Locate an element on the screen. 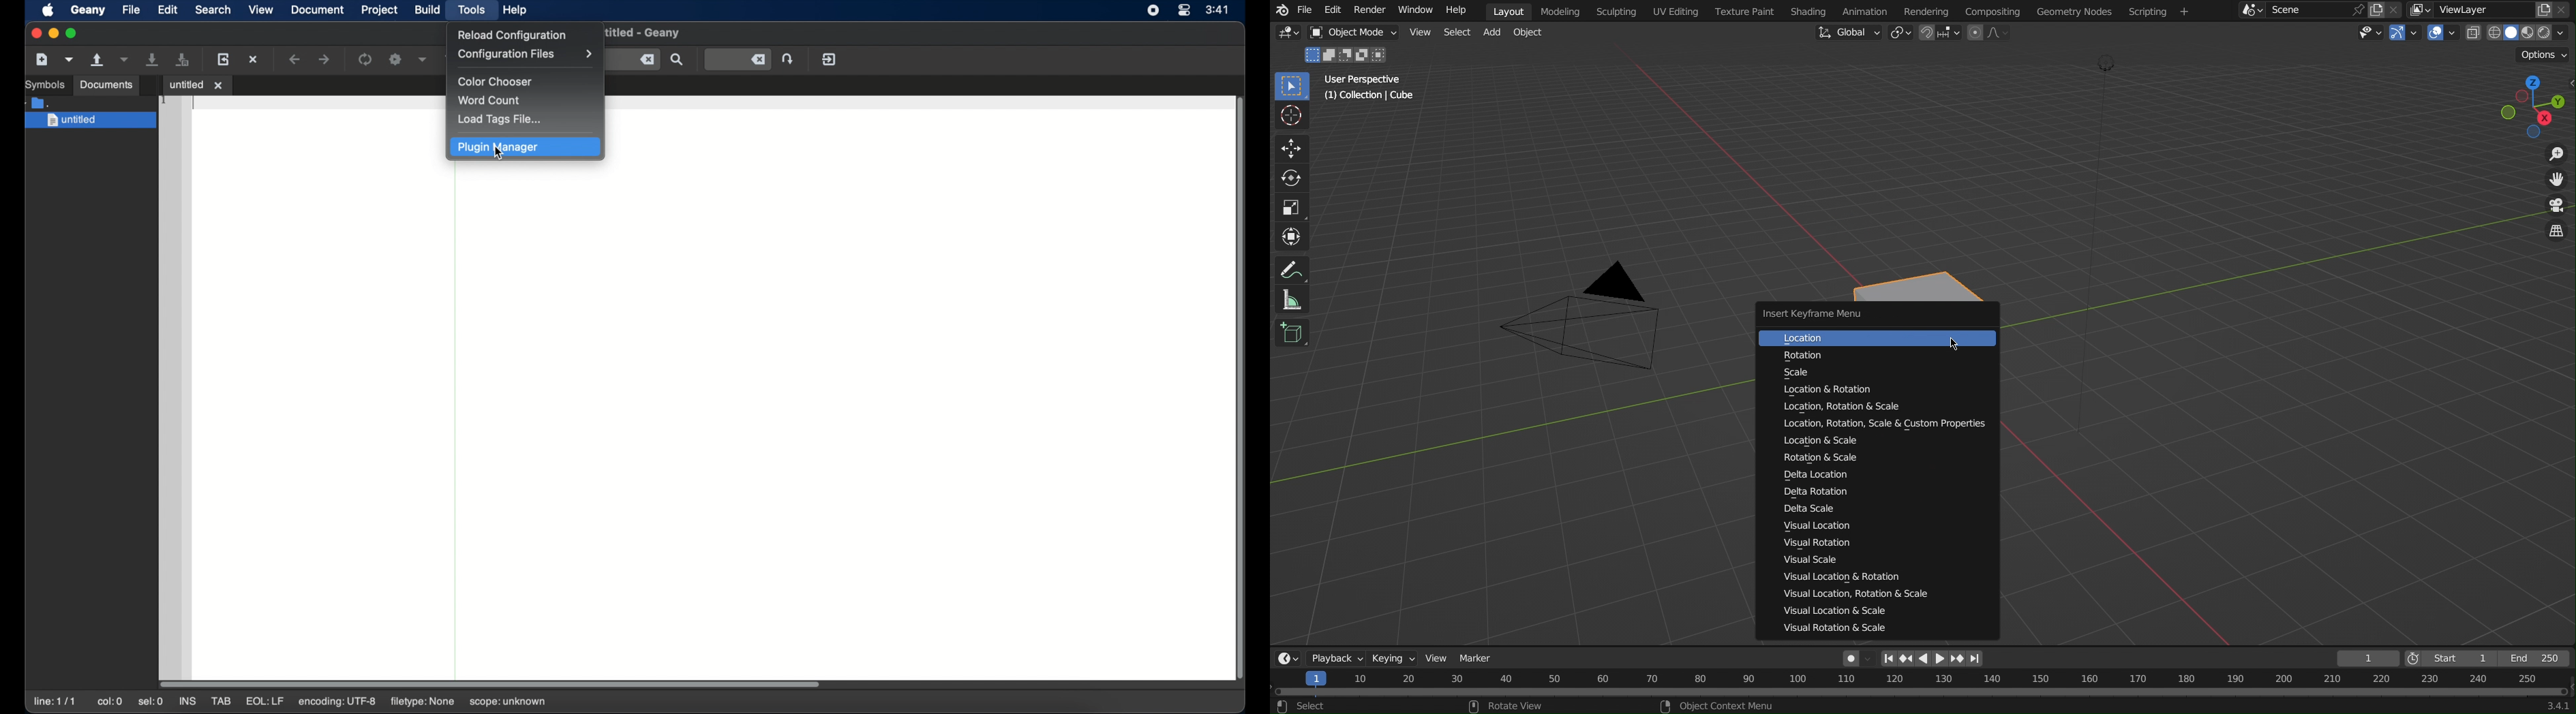 This screenshot has height=728, width=2576. Object 1 is located at coordinates (1346, 52).